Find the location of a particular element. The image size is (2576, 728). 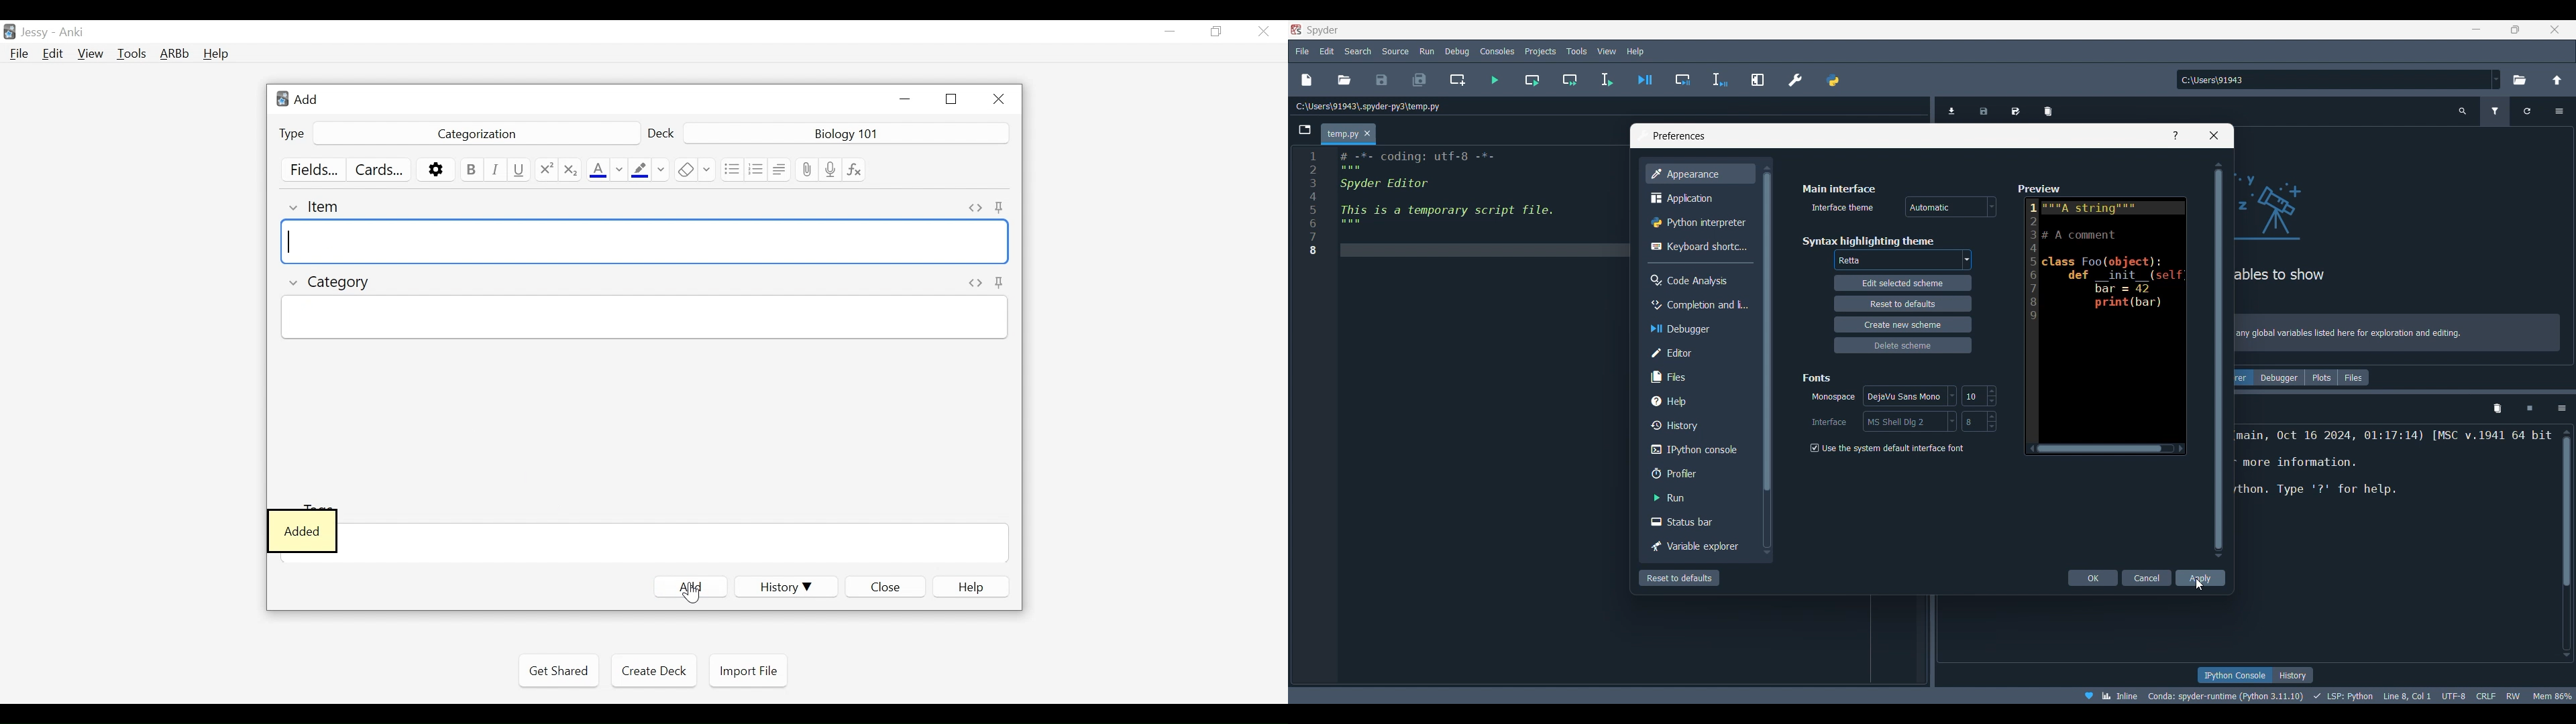

Italics is located at coordinates (498, 169).